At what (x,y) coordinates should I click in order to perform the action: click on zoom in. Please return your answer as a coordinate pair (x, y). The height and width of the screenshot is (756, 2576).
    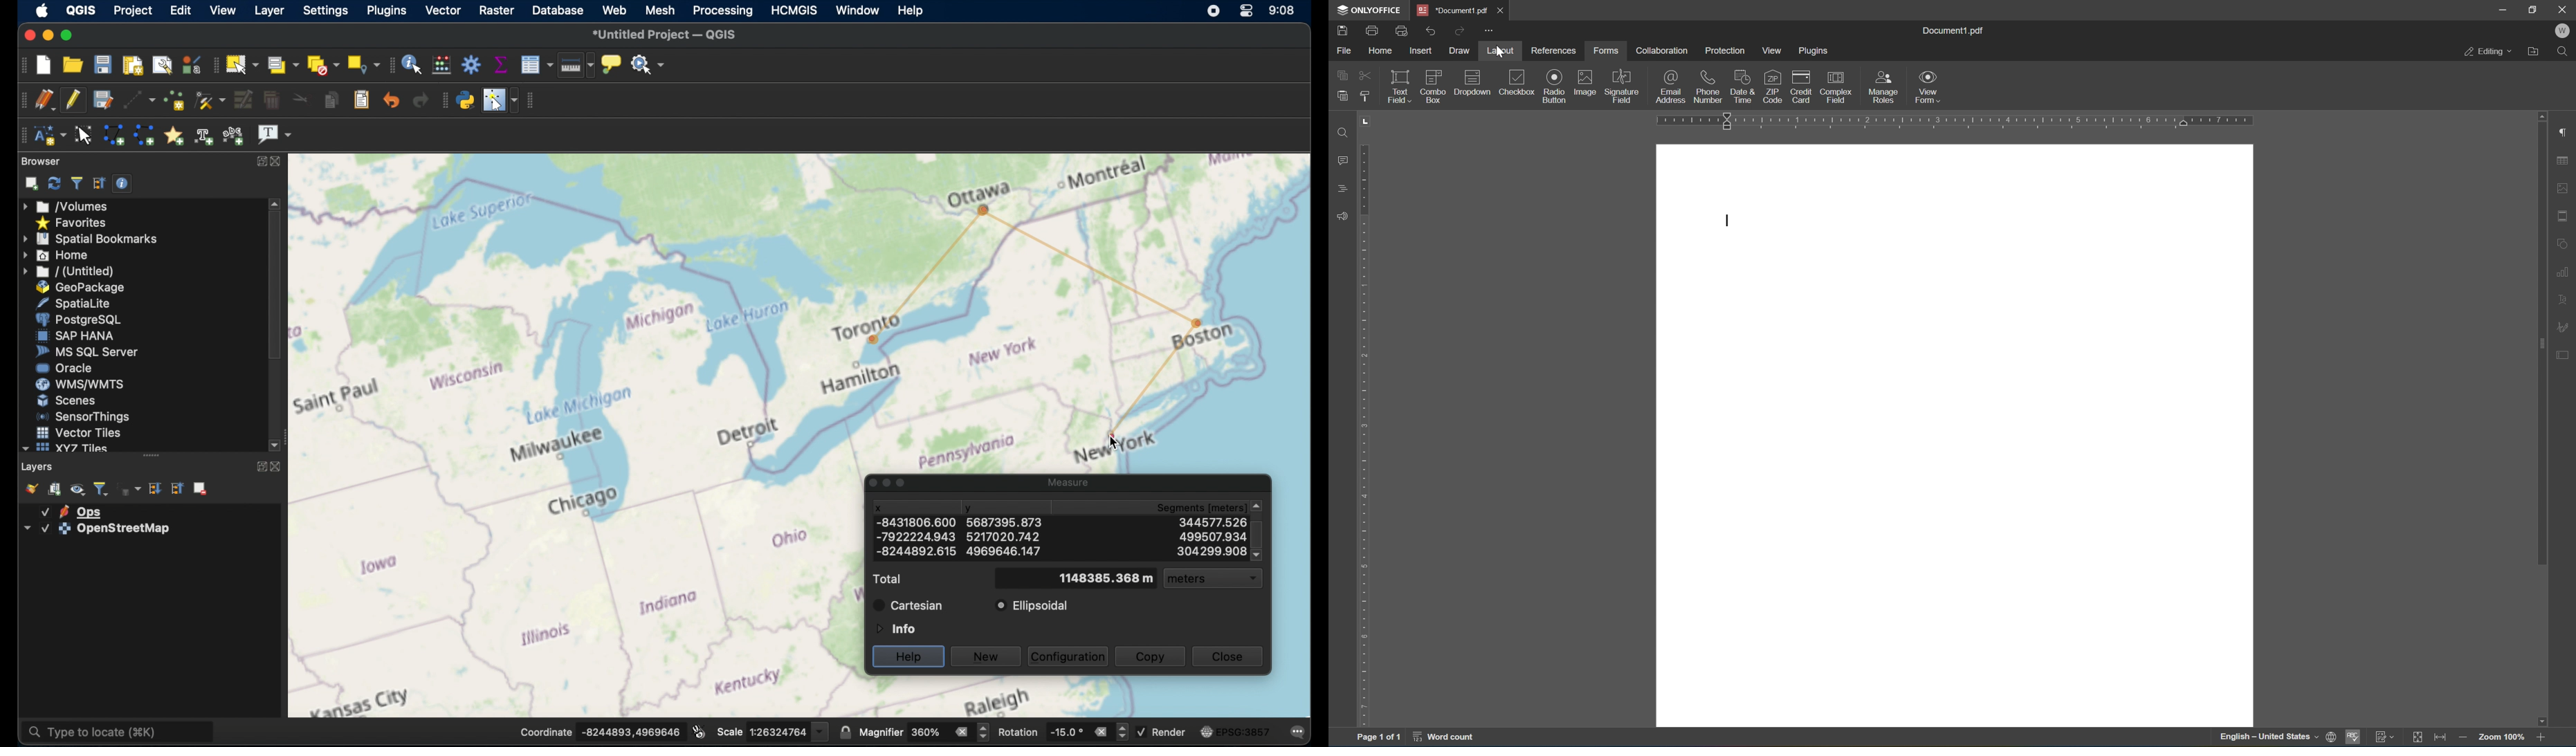
    Looking at the image, I should click on (2540, 738).